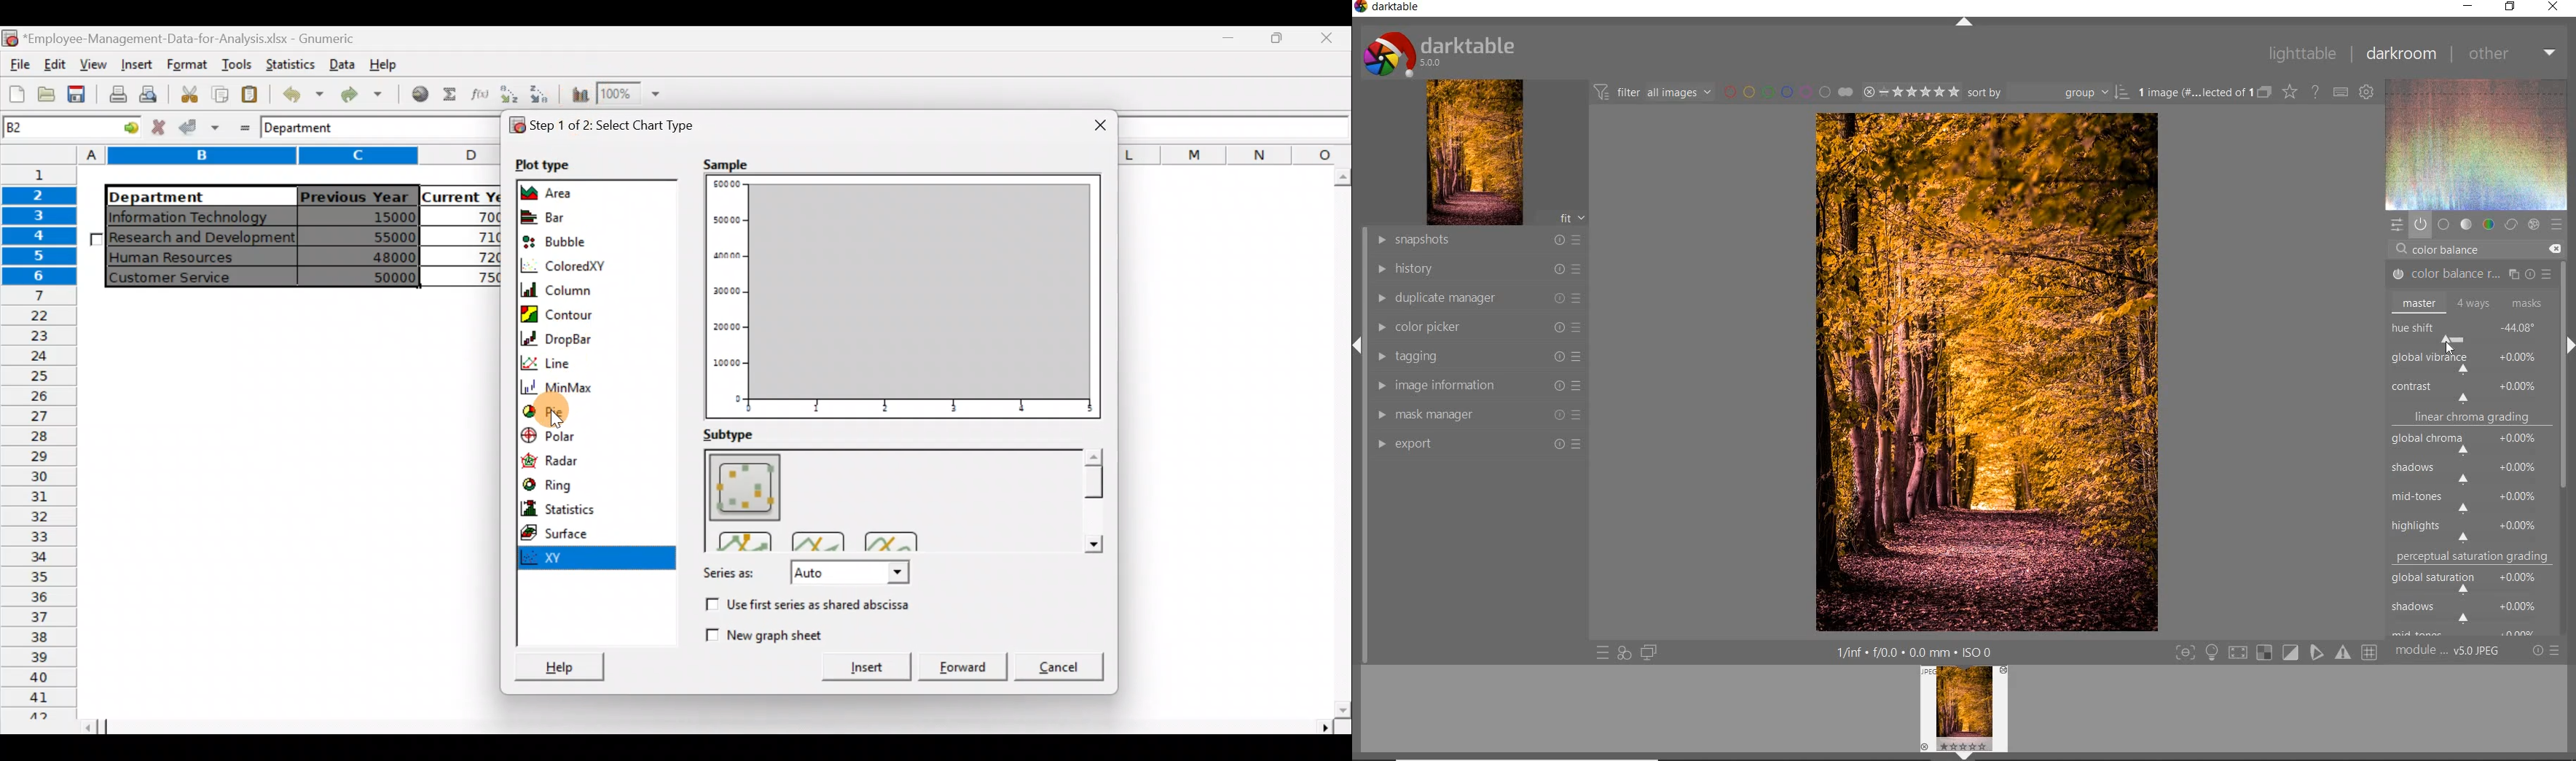  I want to click on go to, so click(123, 129).